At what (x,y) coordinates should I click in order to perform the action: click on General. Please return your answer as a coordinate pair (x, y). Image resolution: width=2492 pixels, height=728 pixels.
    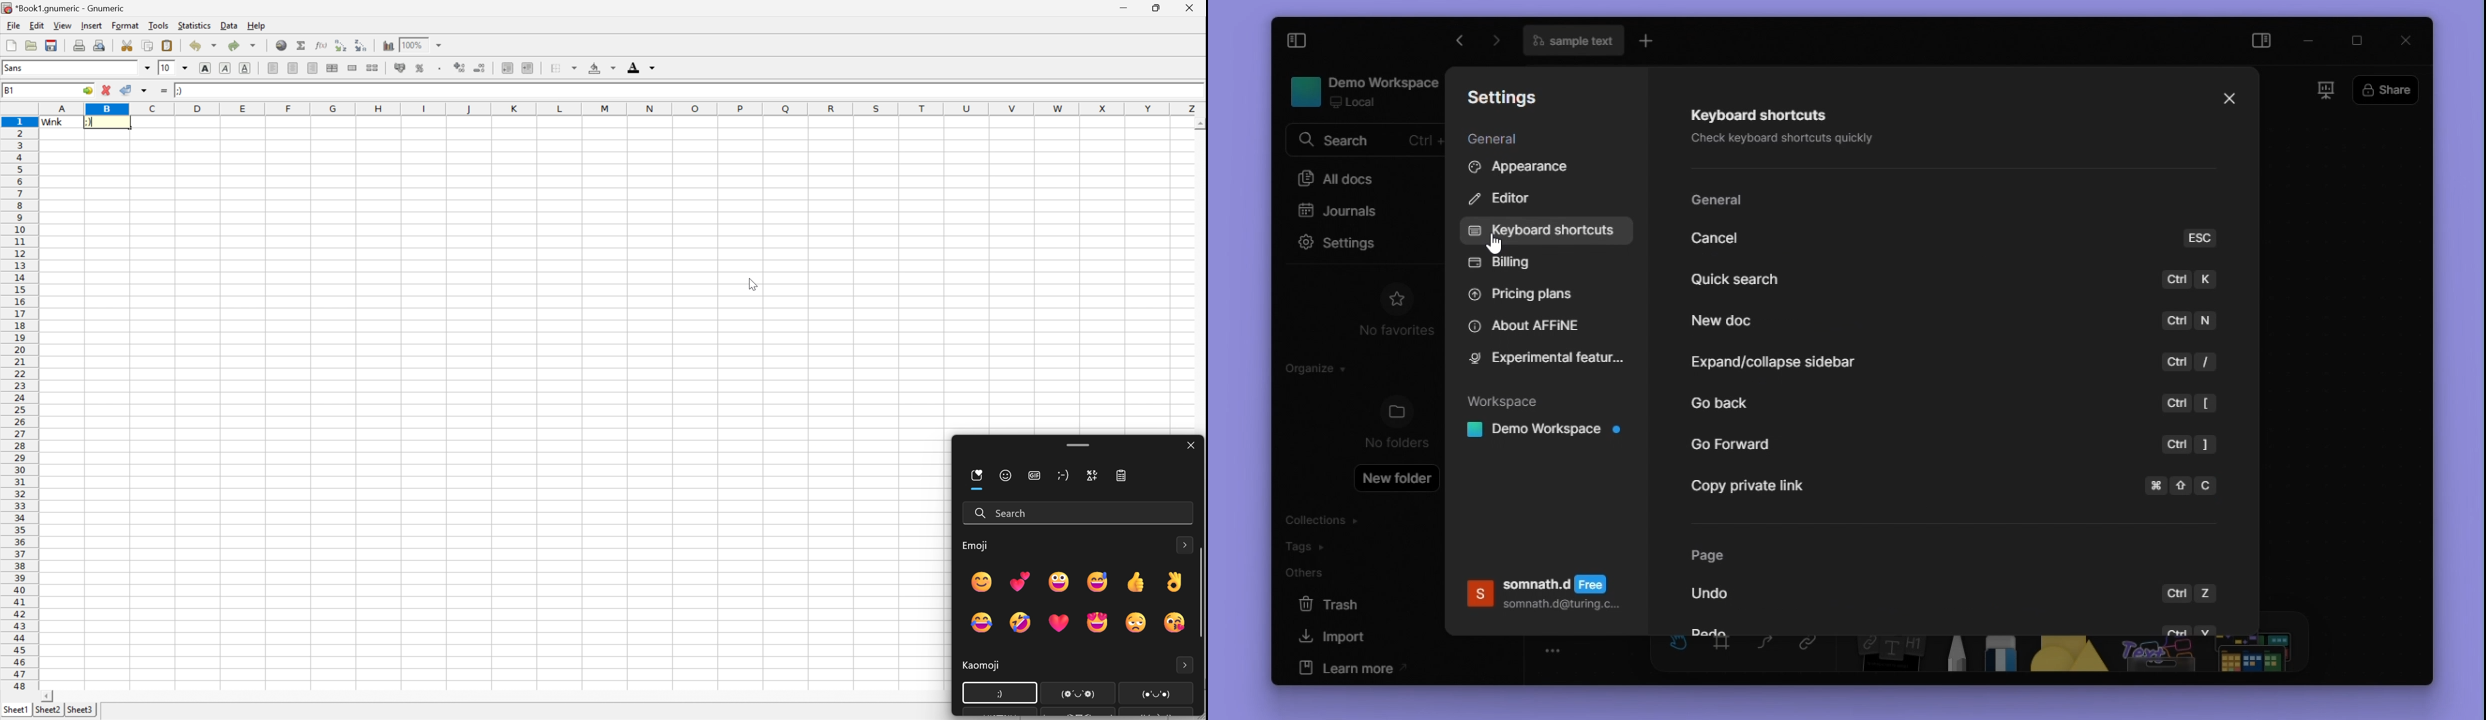
    Looking at the image, I should click on (1721, 202).